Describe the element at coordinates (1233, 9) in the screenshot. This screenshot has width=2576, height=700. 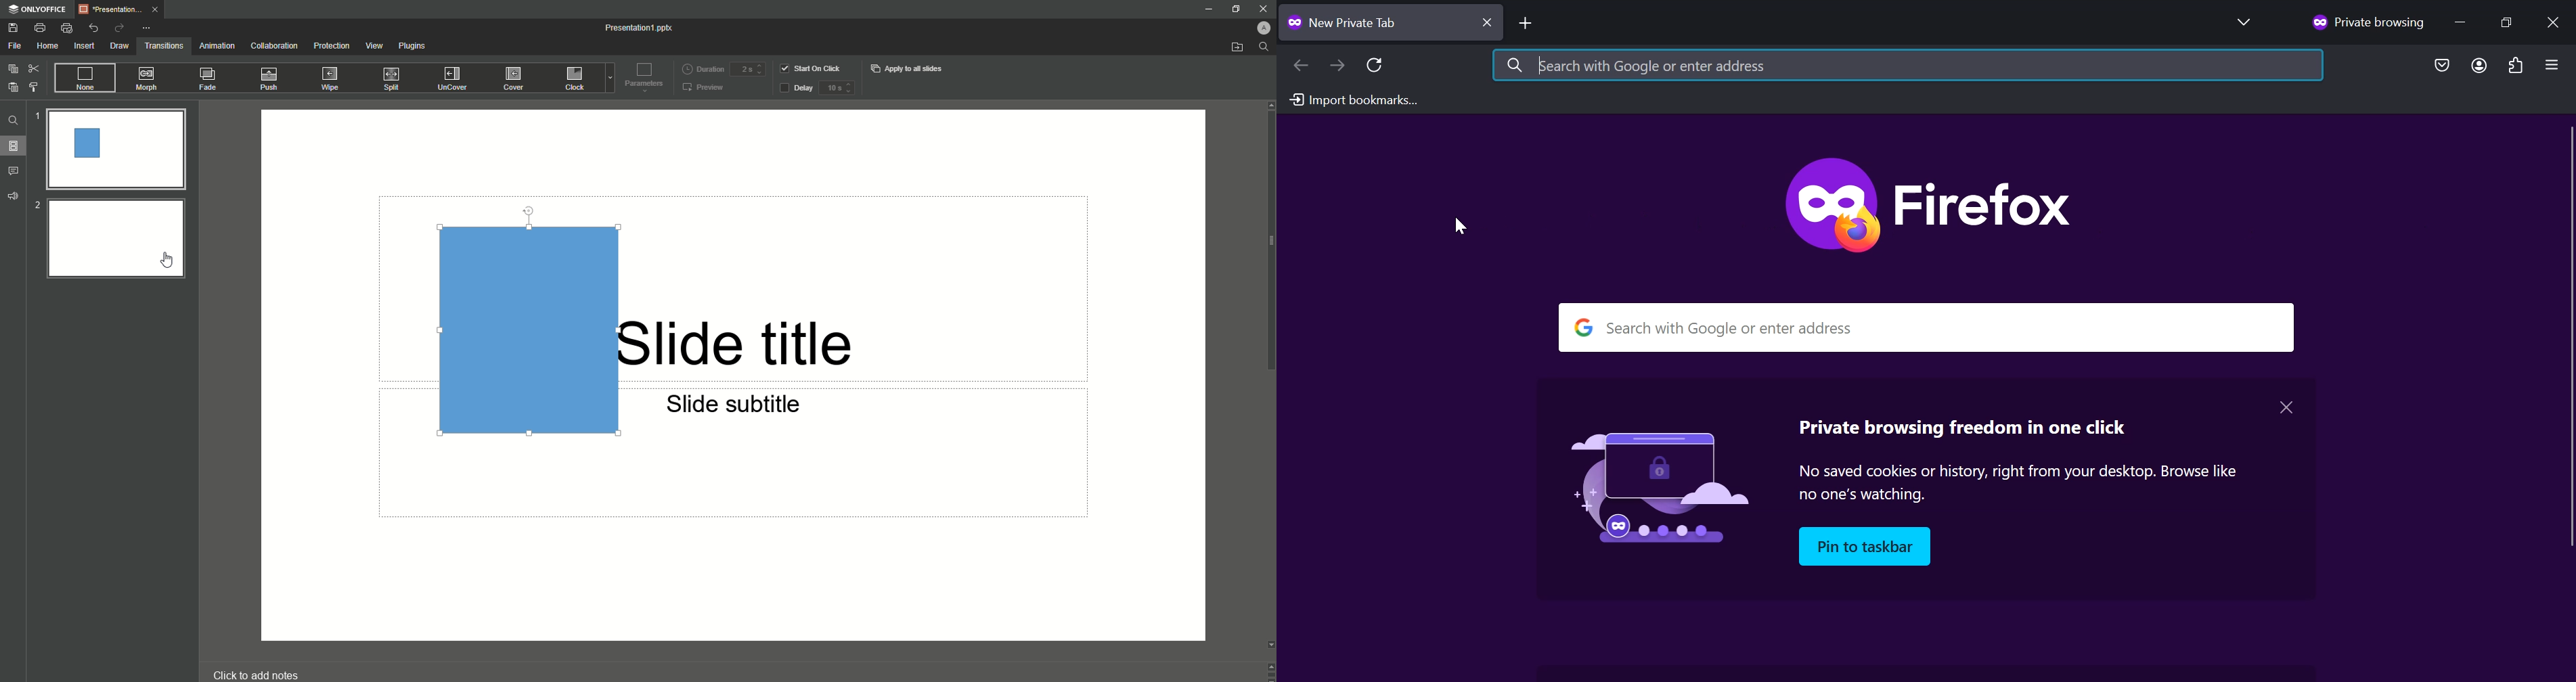
I see `Restore` at that location.